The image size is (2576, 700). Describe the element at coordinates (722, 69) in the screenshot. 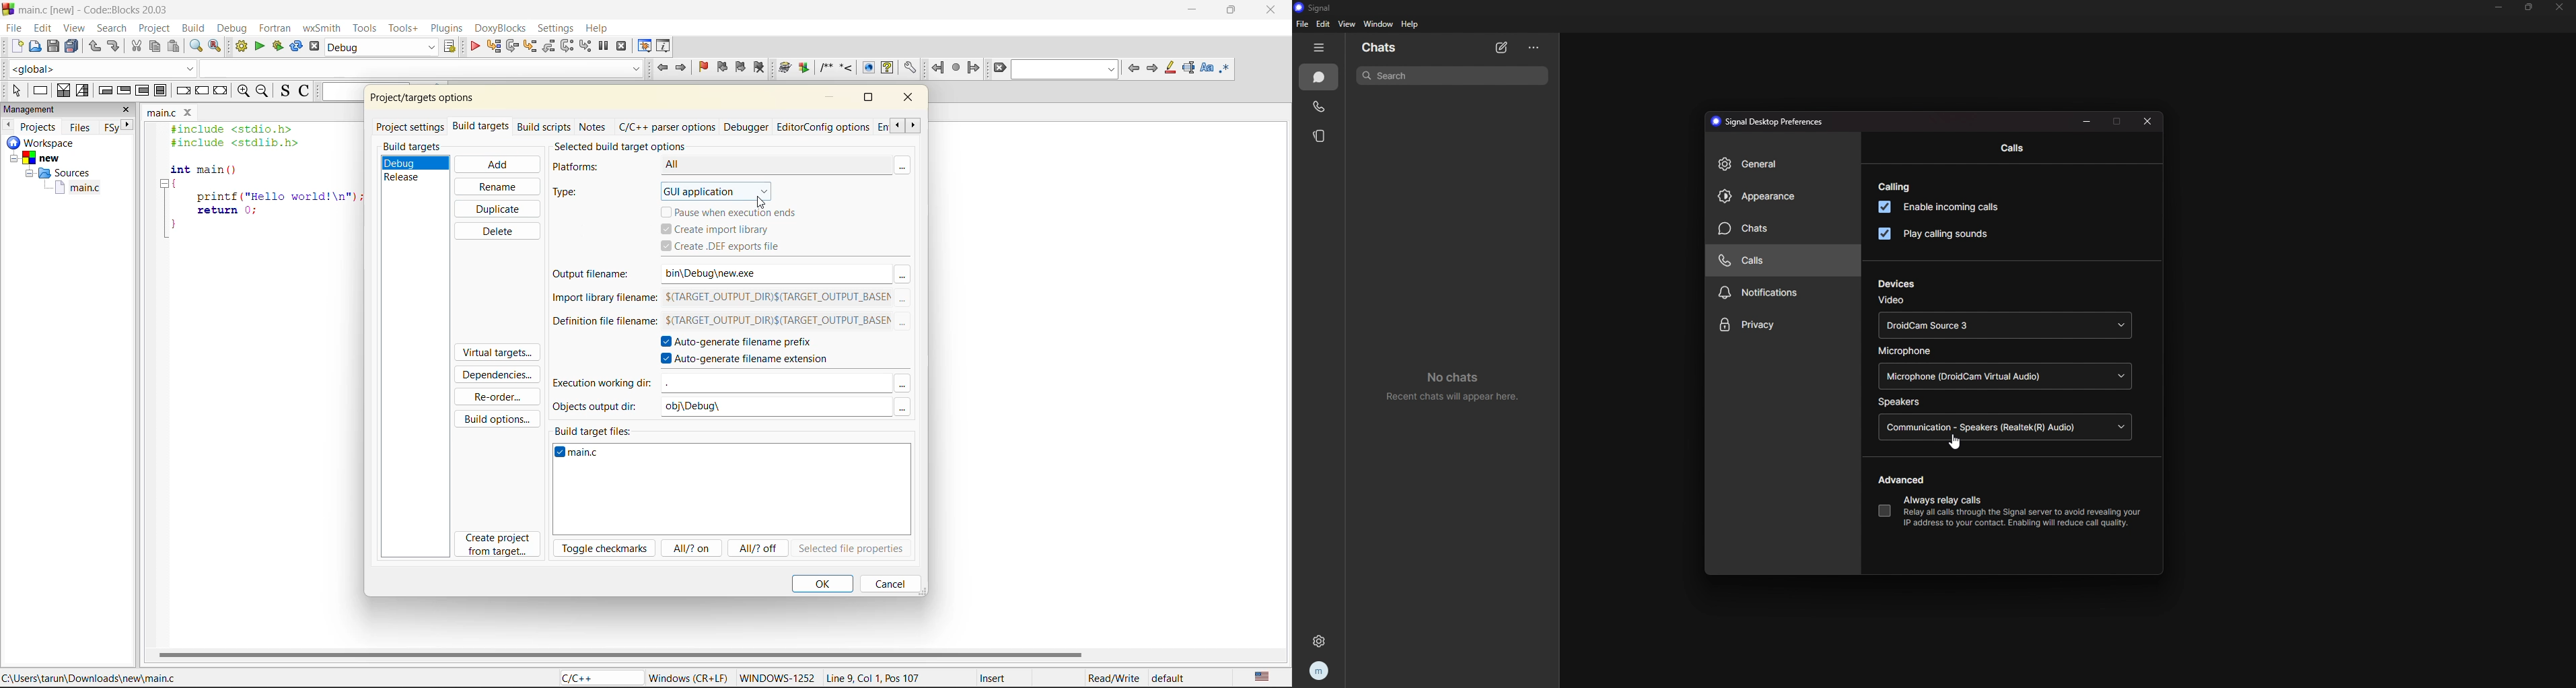

I see `prev bookmark` at that location.